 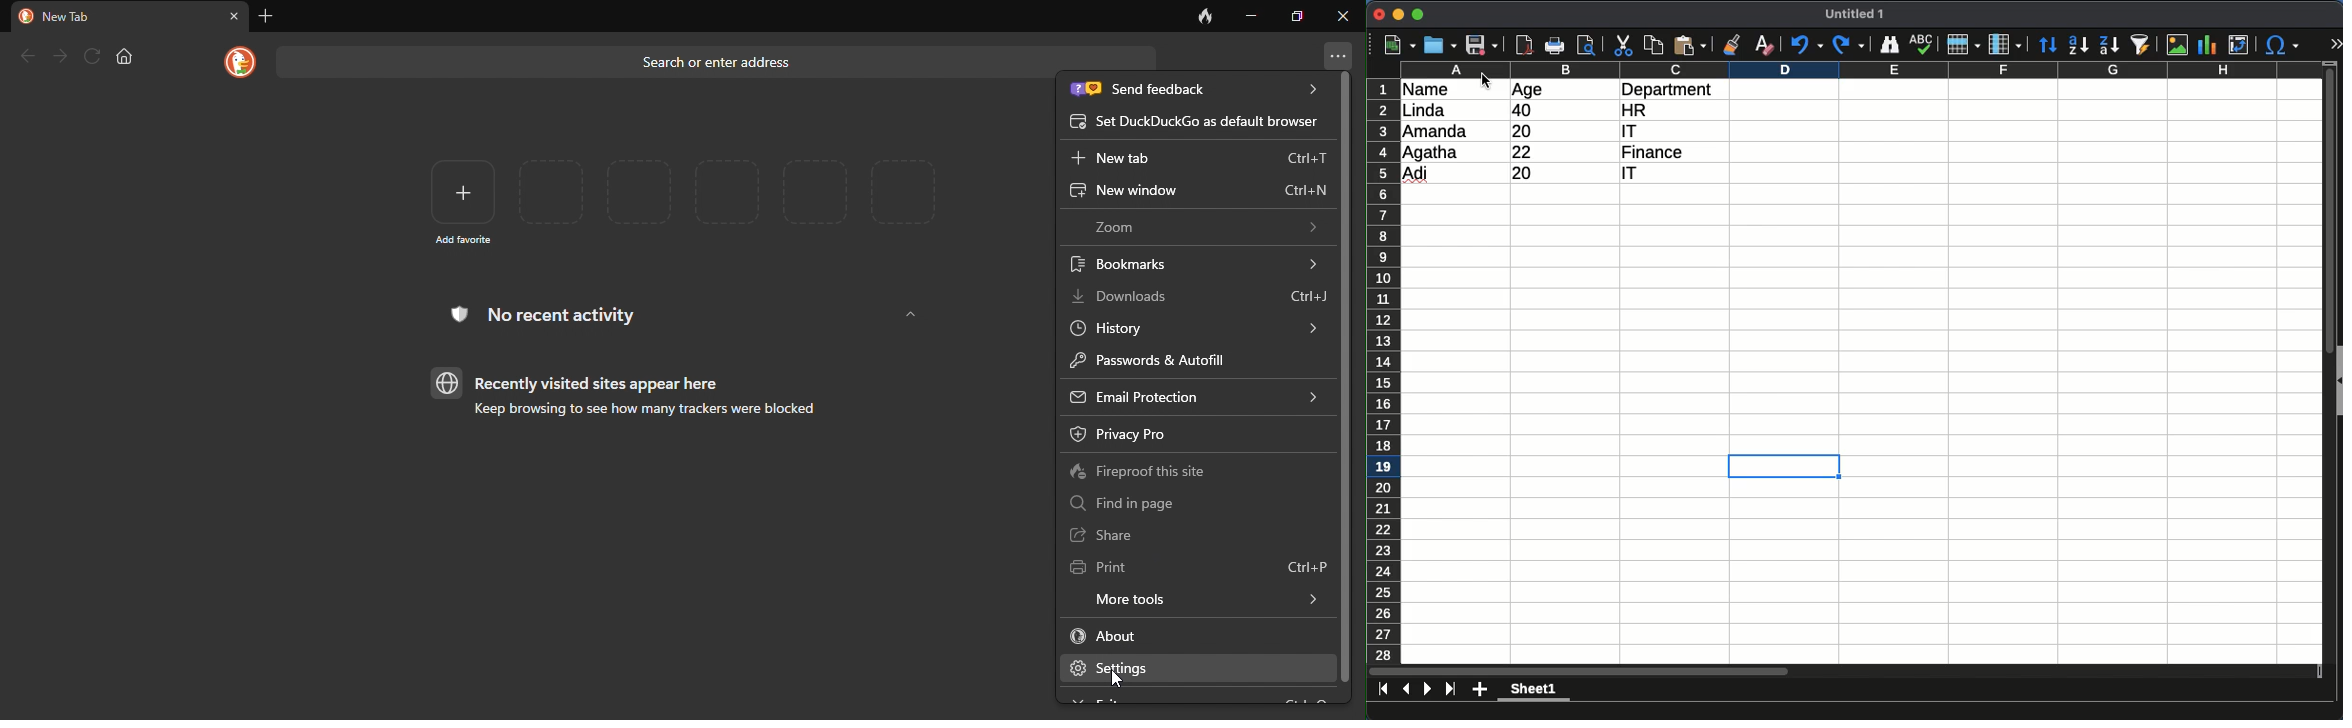 I want to click on send feedabck, so click(x=1197, y=89).